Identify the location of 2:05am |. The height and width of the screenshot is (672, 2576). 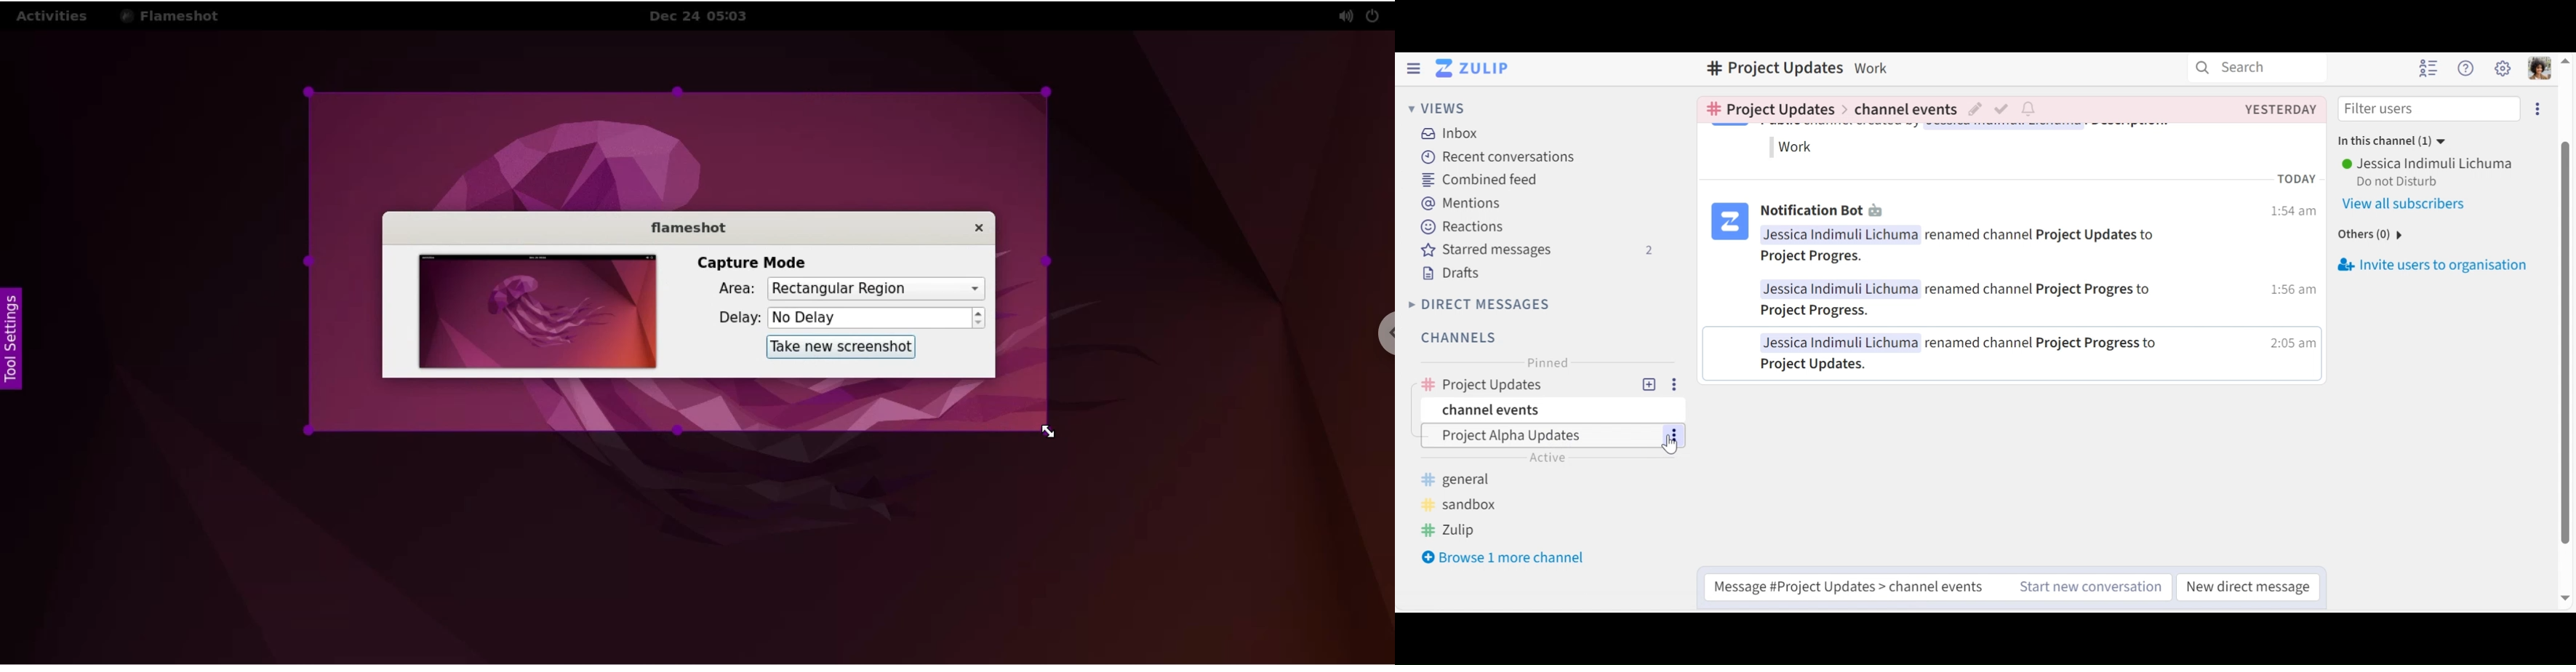
(2293, 347).